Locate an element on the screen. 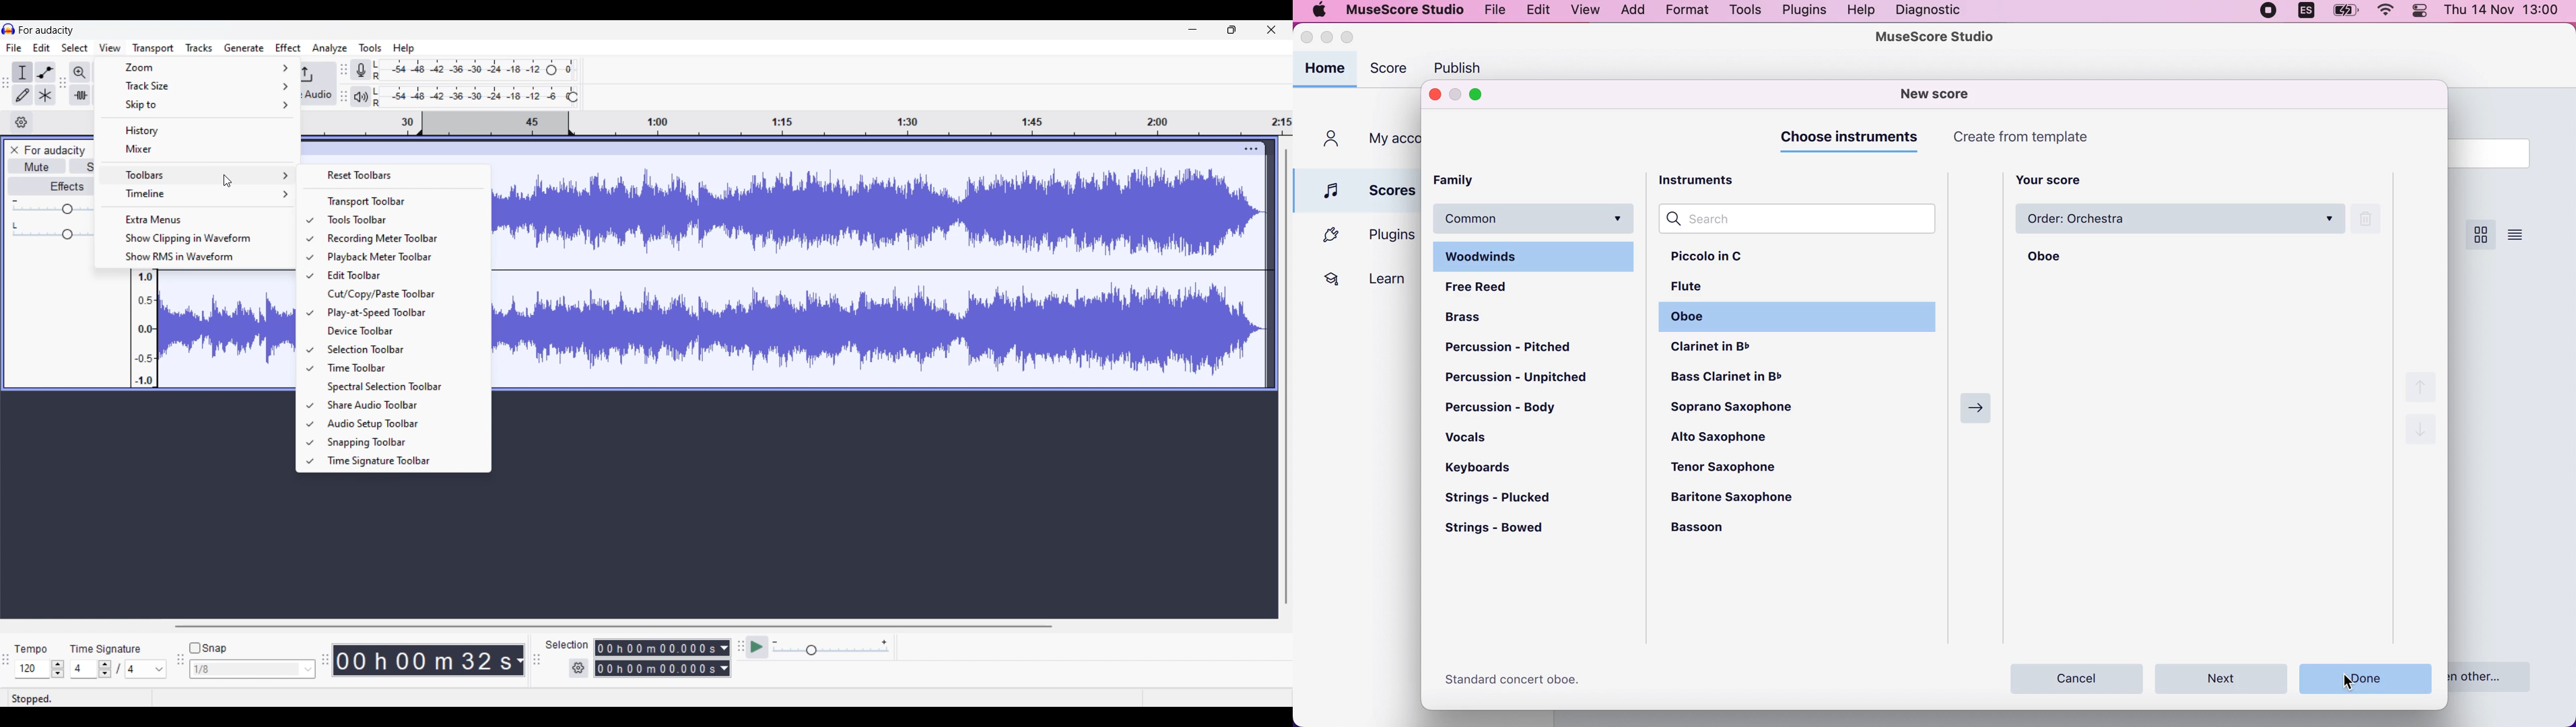 The image size is (2576, 728). view is located at coordinates (1585, 11).